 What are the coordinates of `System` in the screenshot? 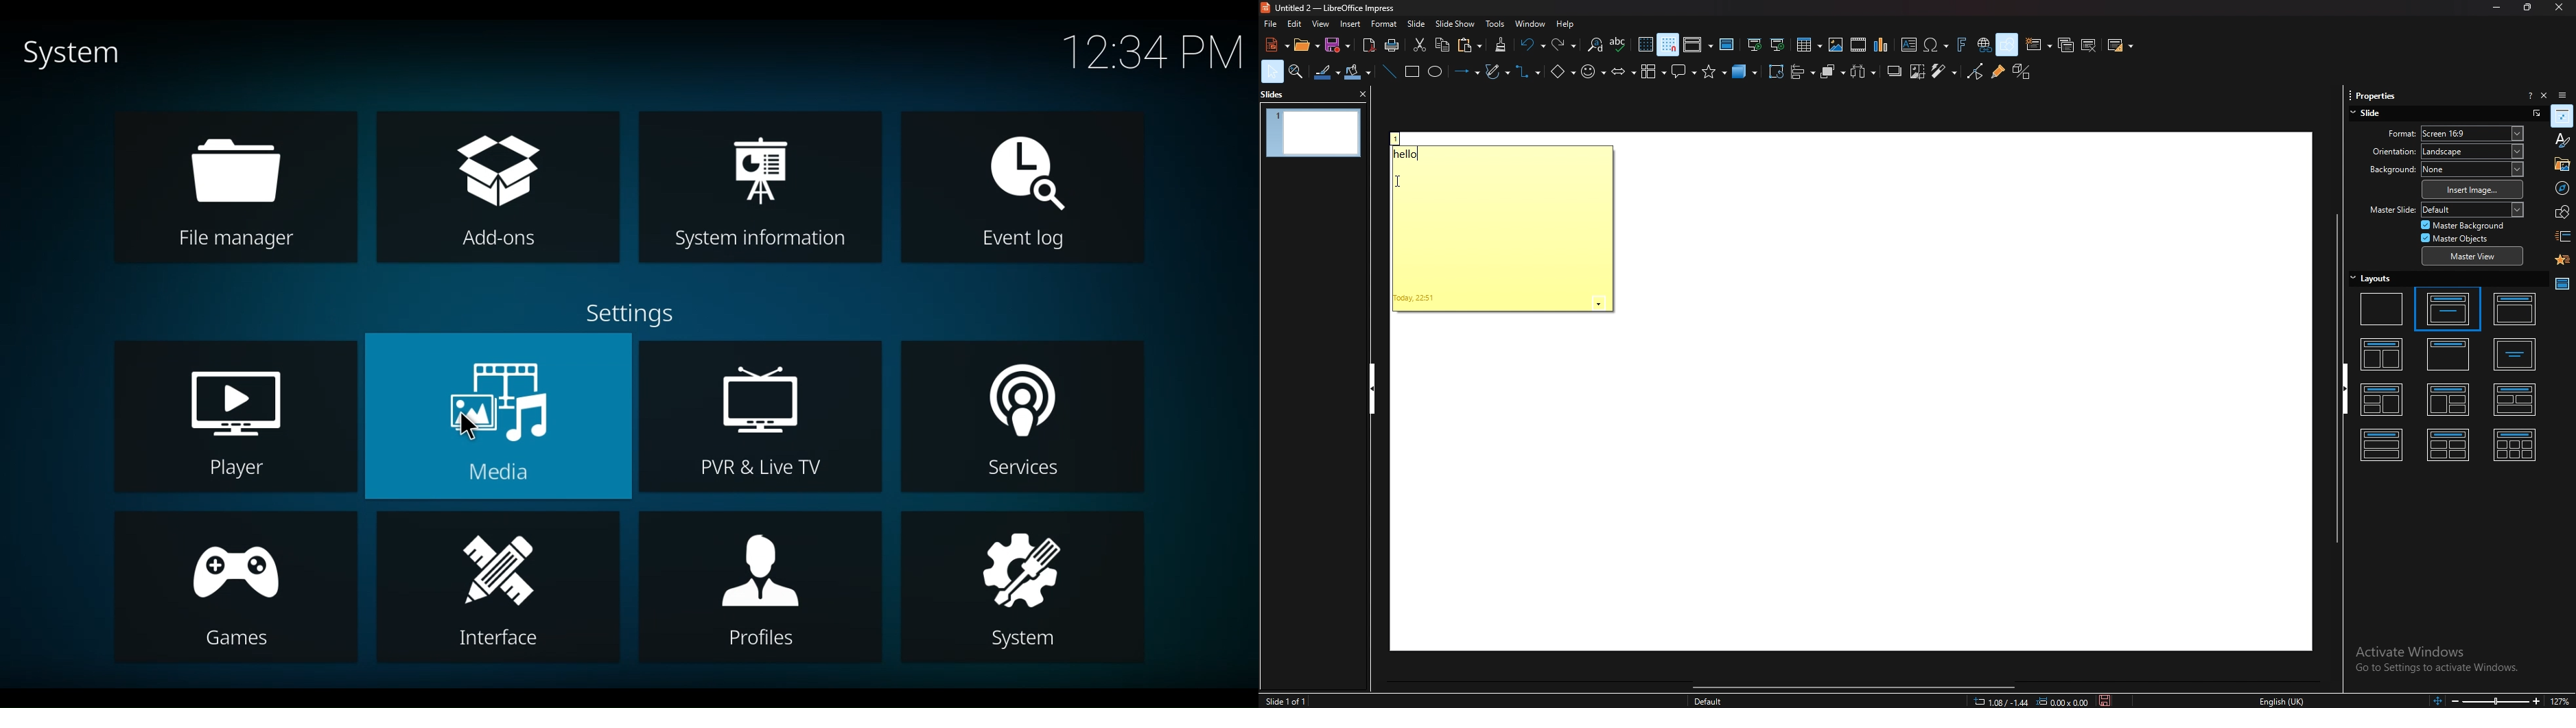 It's located at (1022, 587).